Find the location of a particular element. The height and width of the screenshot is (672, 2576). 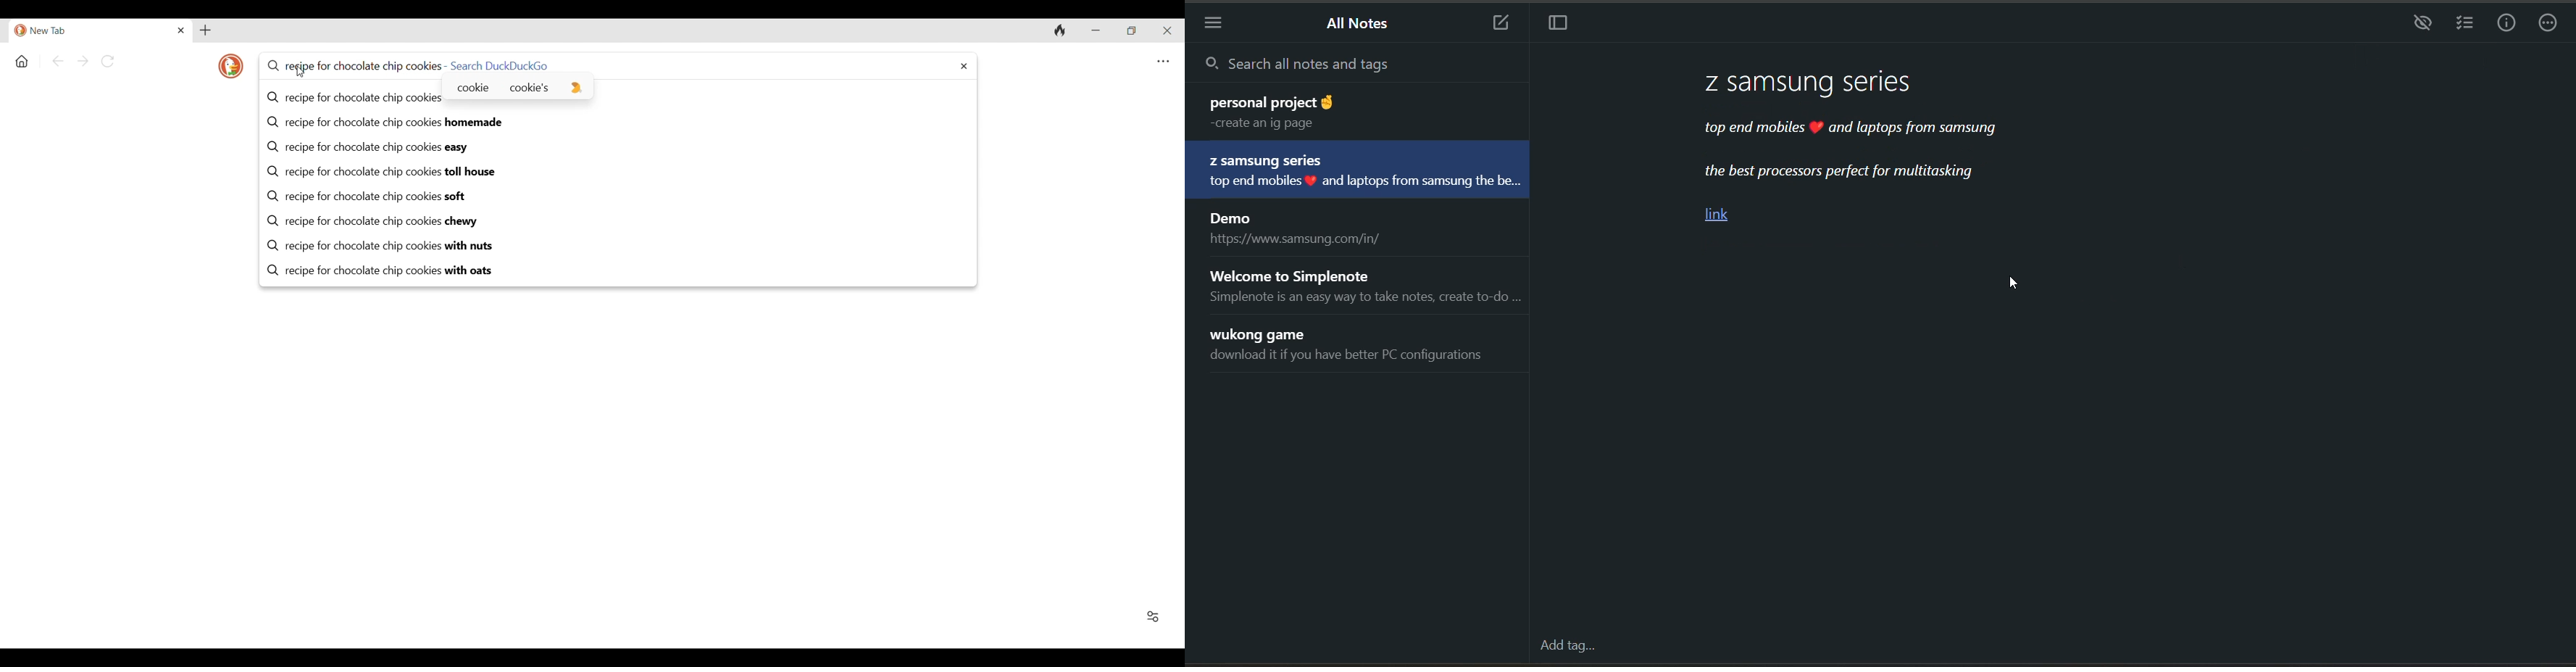

insert checklist is located at coordinates (2462, 23).